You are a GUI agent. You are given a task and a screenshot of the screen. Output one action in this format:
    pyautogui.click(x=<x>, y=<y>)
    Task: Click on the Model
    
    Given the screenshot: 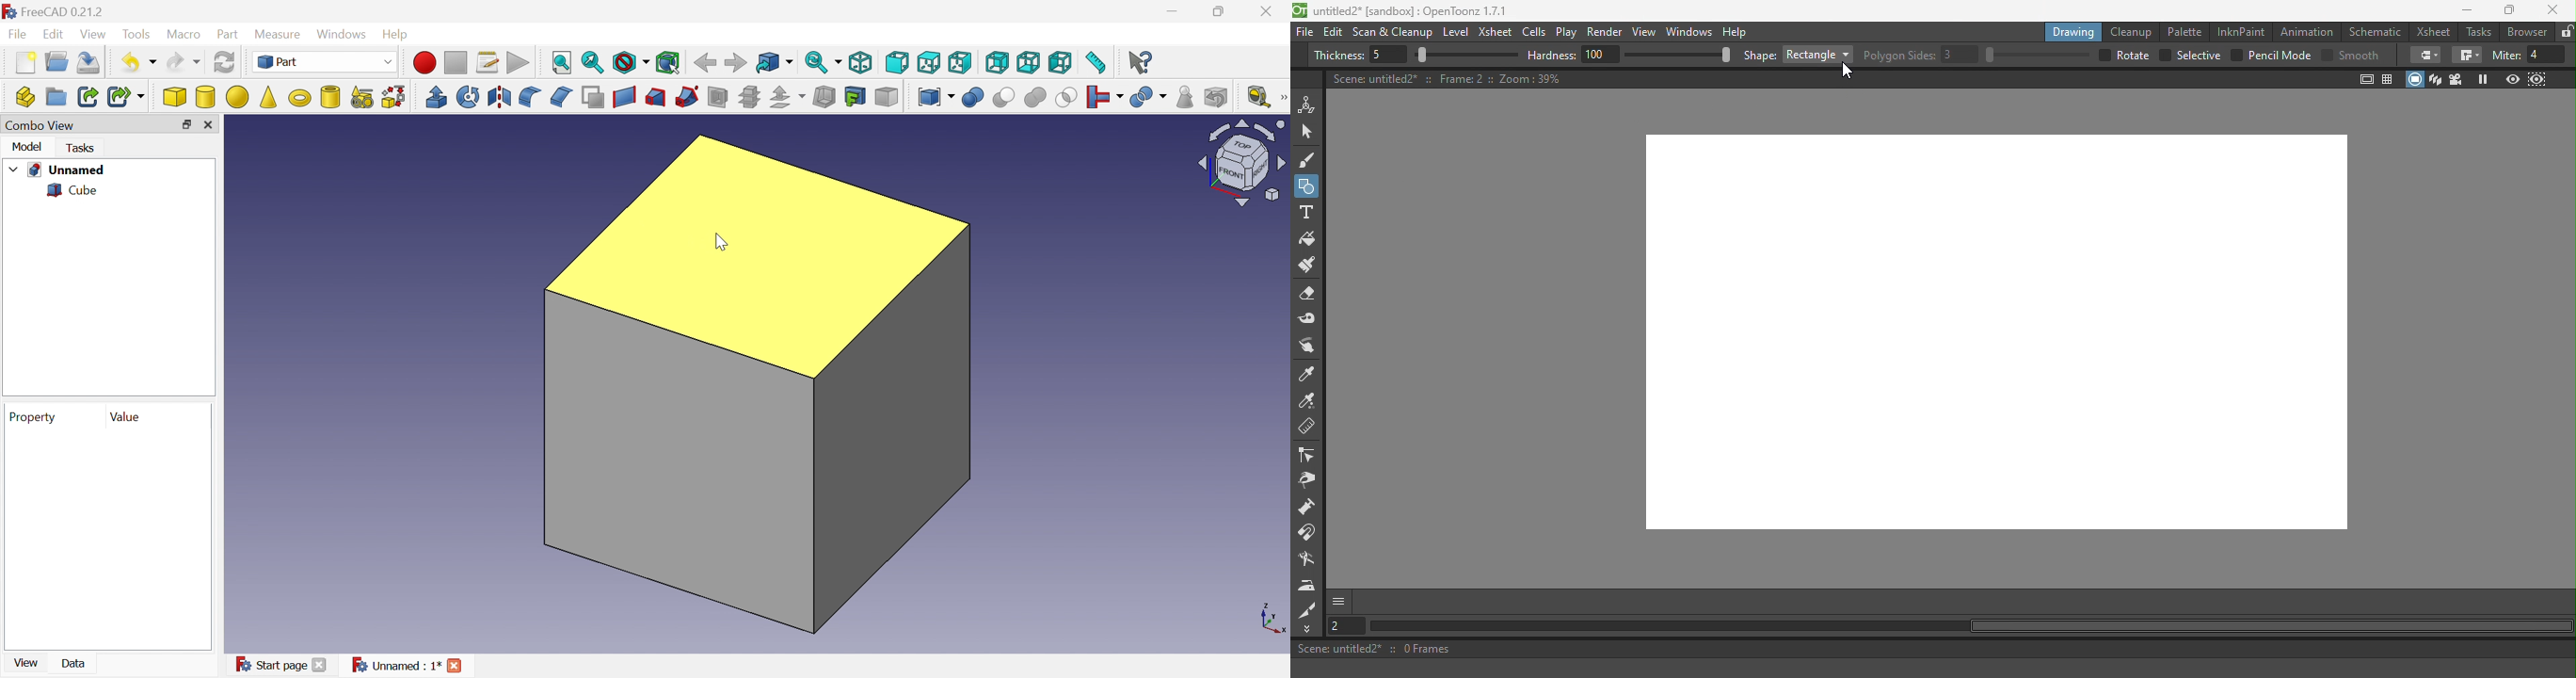 What is the action you would take?
    pyautogui.click(x=28, y=147)
    